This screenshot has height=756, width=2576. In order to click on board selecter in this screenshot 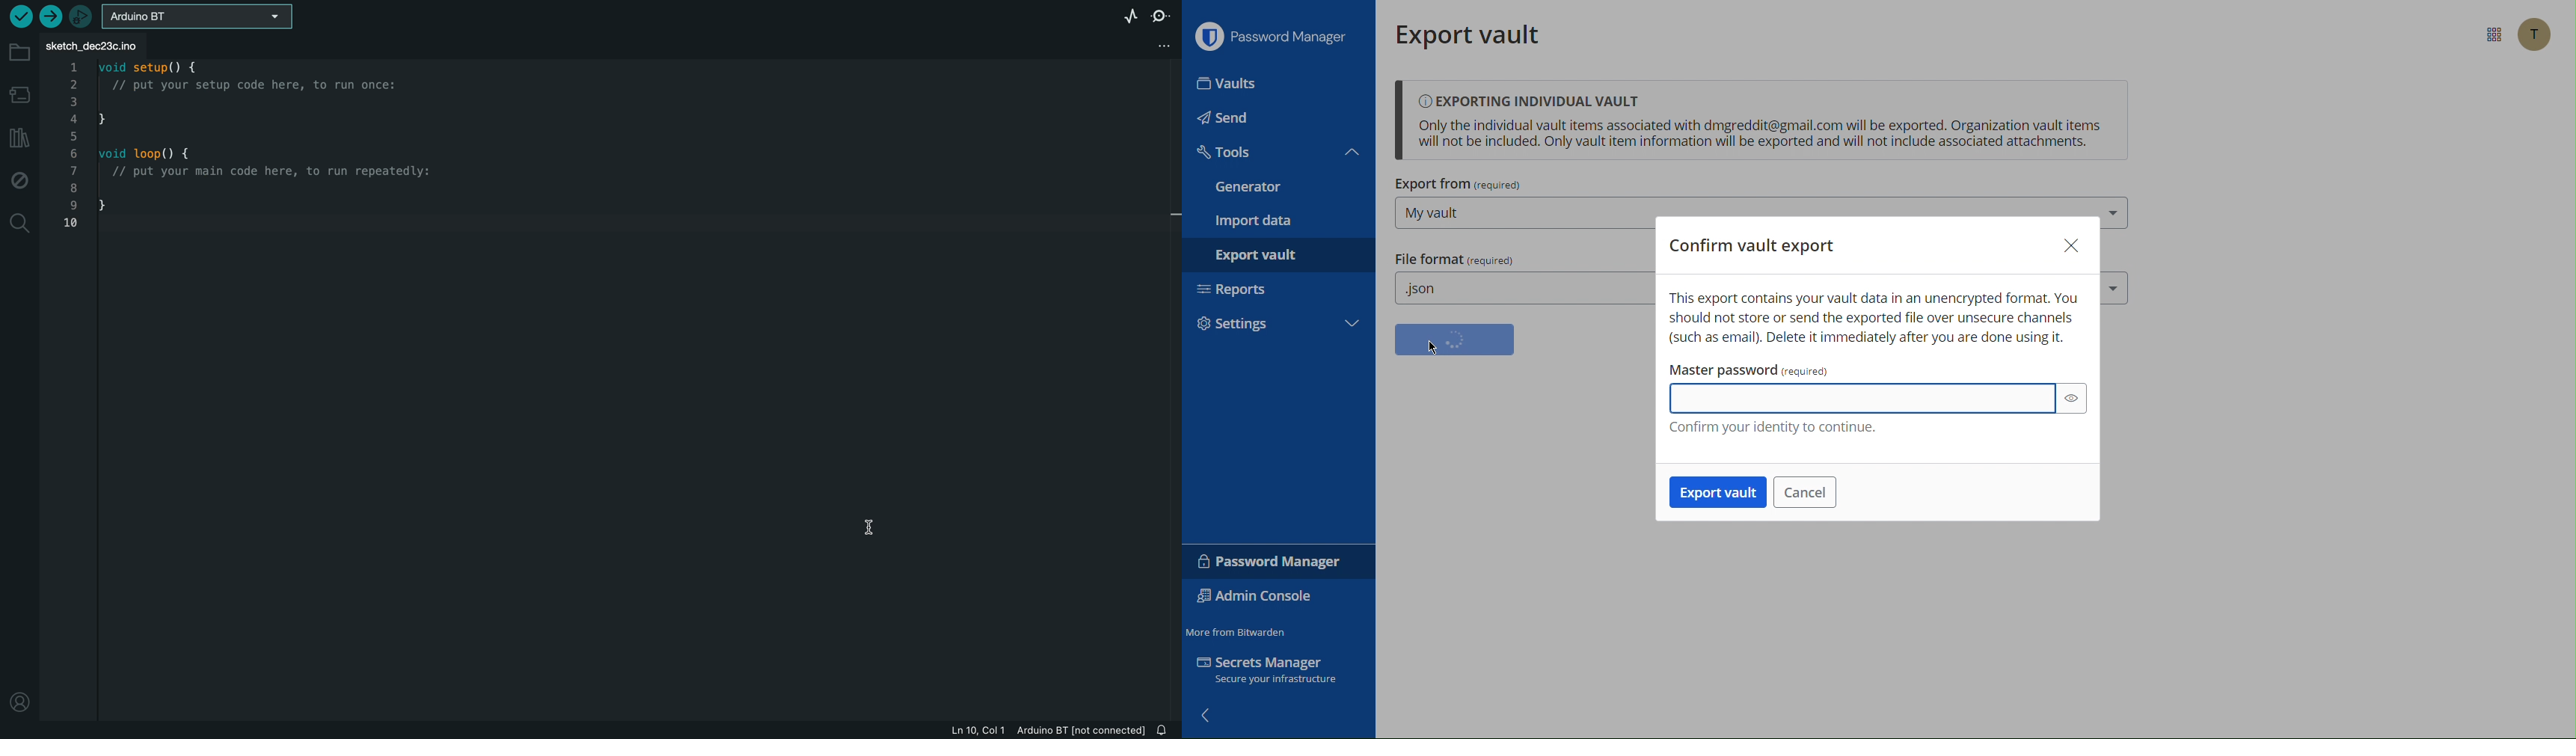, I will do `click(204, 18)`.